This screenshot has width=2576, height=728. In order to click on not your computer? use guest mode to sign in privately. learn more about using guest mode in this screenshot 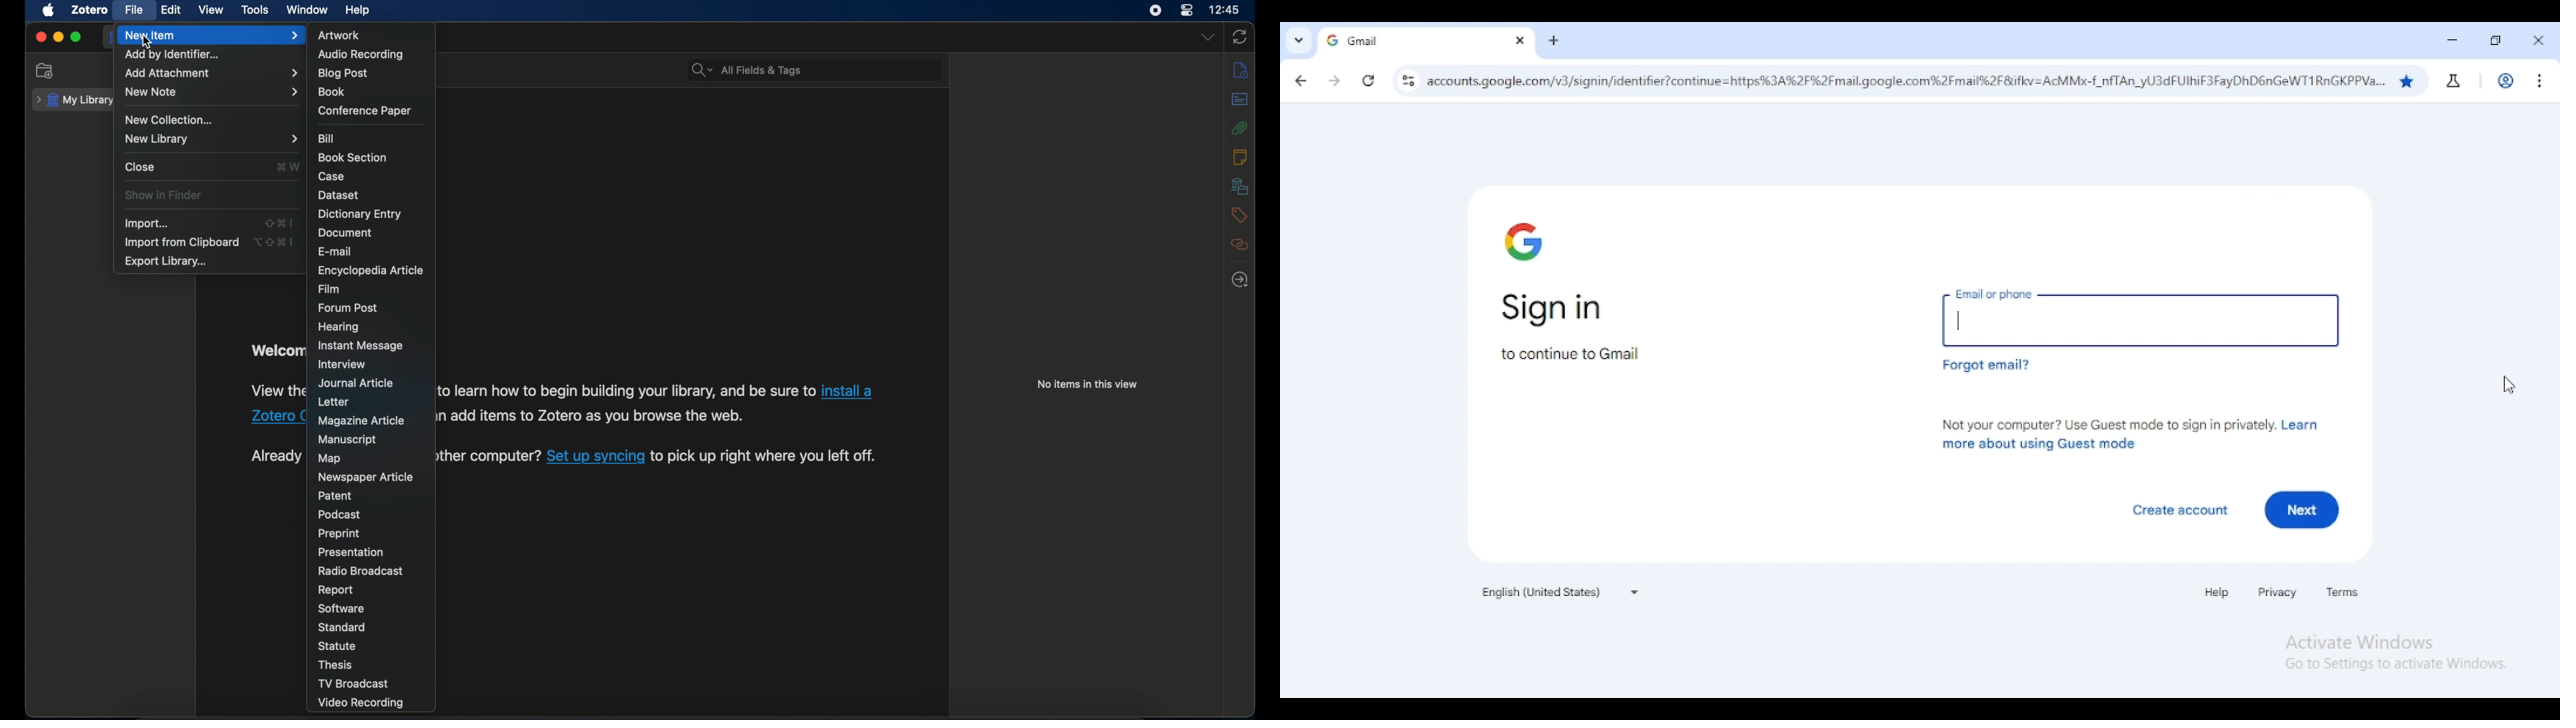, I will do `click(2133, 434)`.